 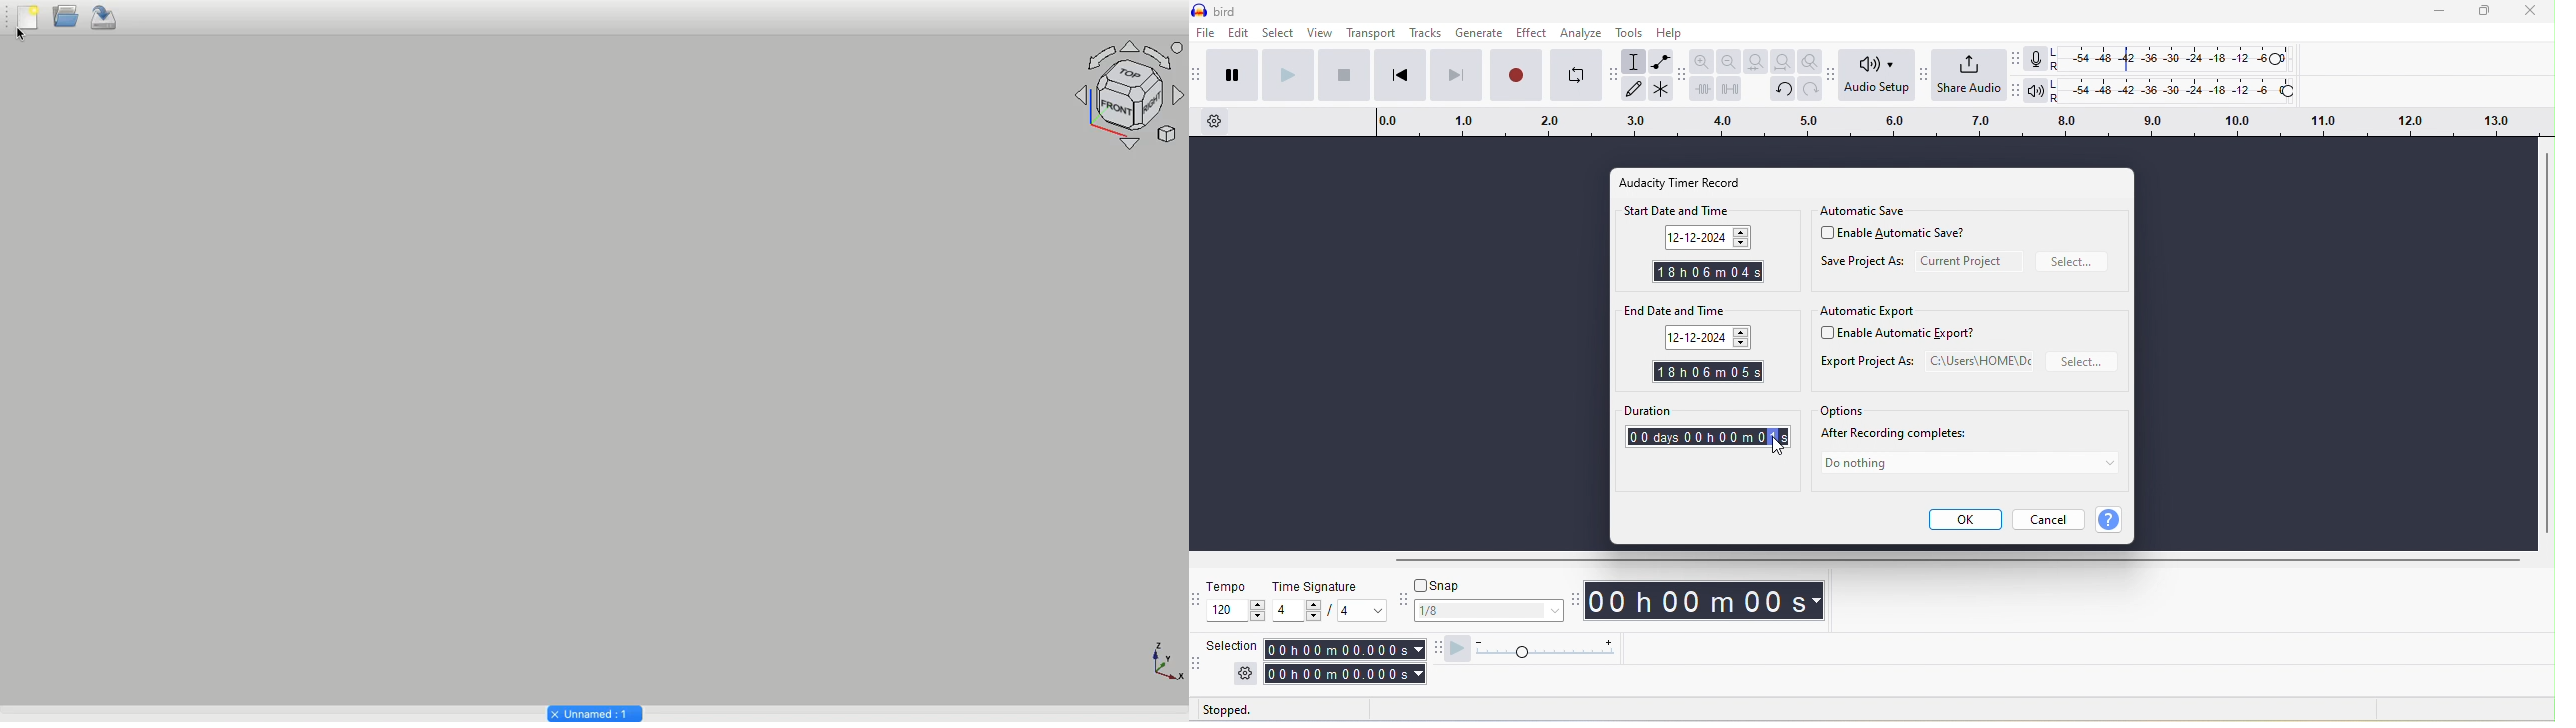 What do you see at coordinates (1813, 91) in the screenshot?
I see `redo` at bounding box center [1813, 91].